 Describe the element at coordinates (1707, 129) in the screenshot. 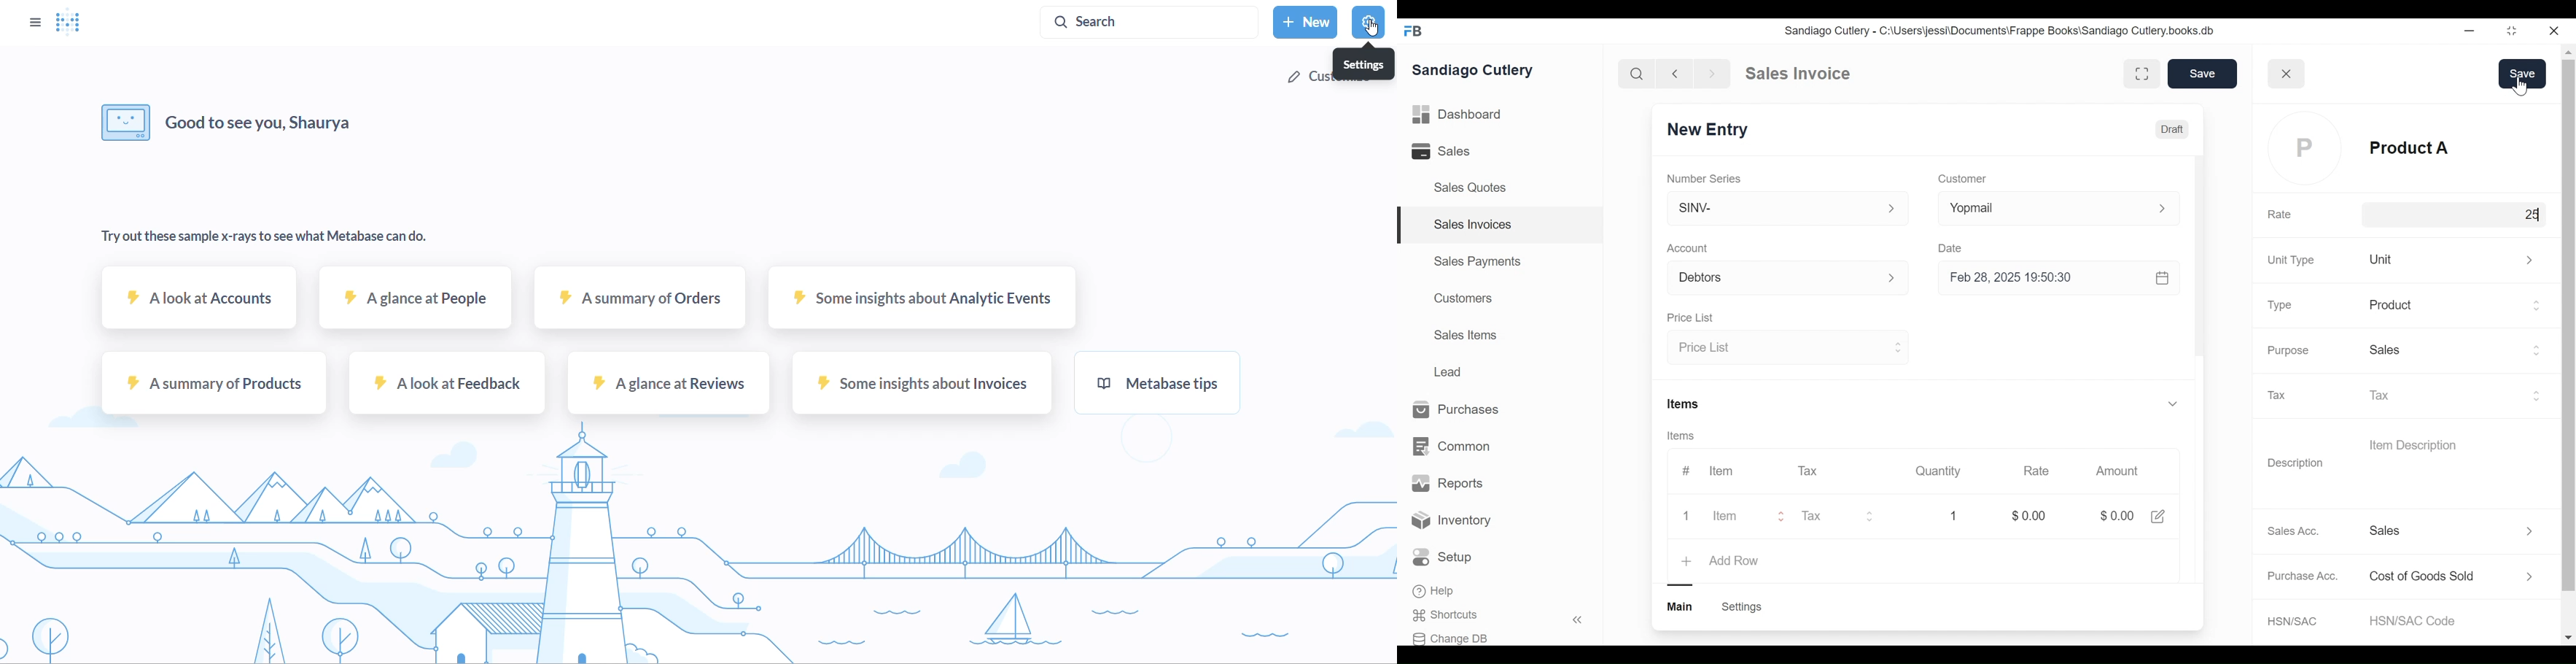

I see `New Entry` at that location.